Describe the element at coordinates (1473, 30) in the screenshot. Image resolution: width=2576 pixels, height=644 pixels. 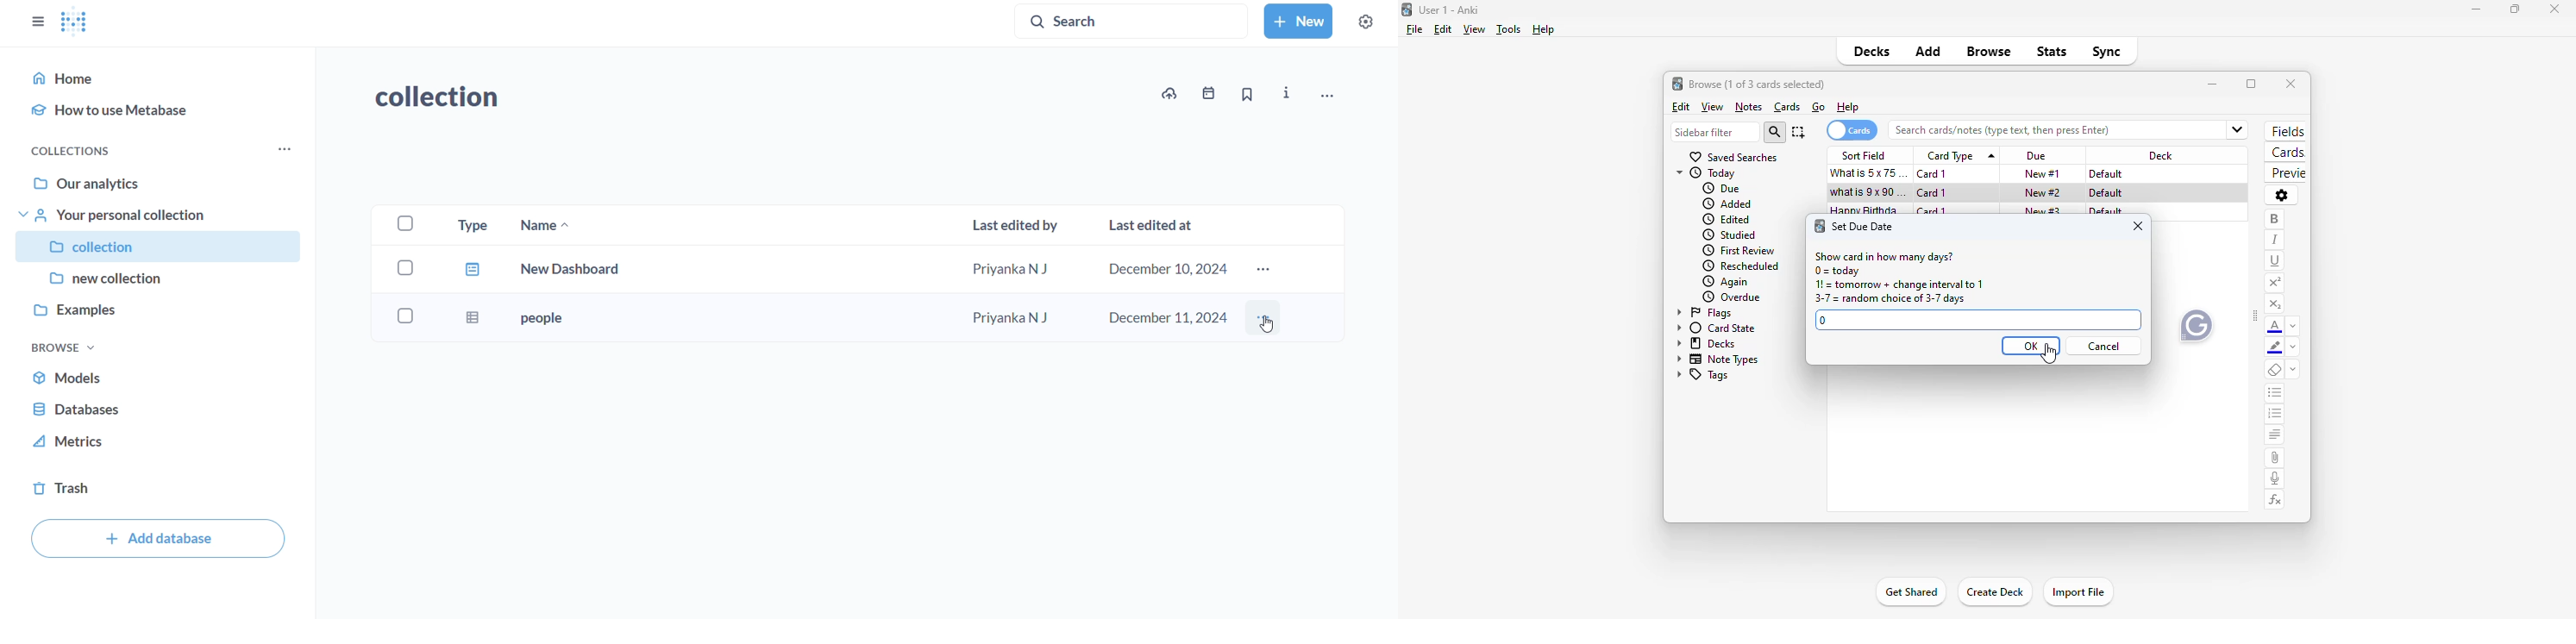
I see `view` at that location.